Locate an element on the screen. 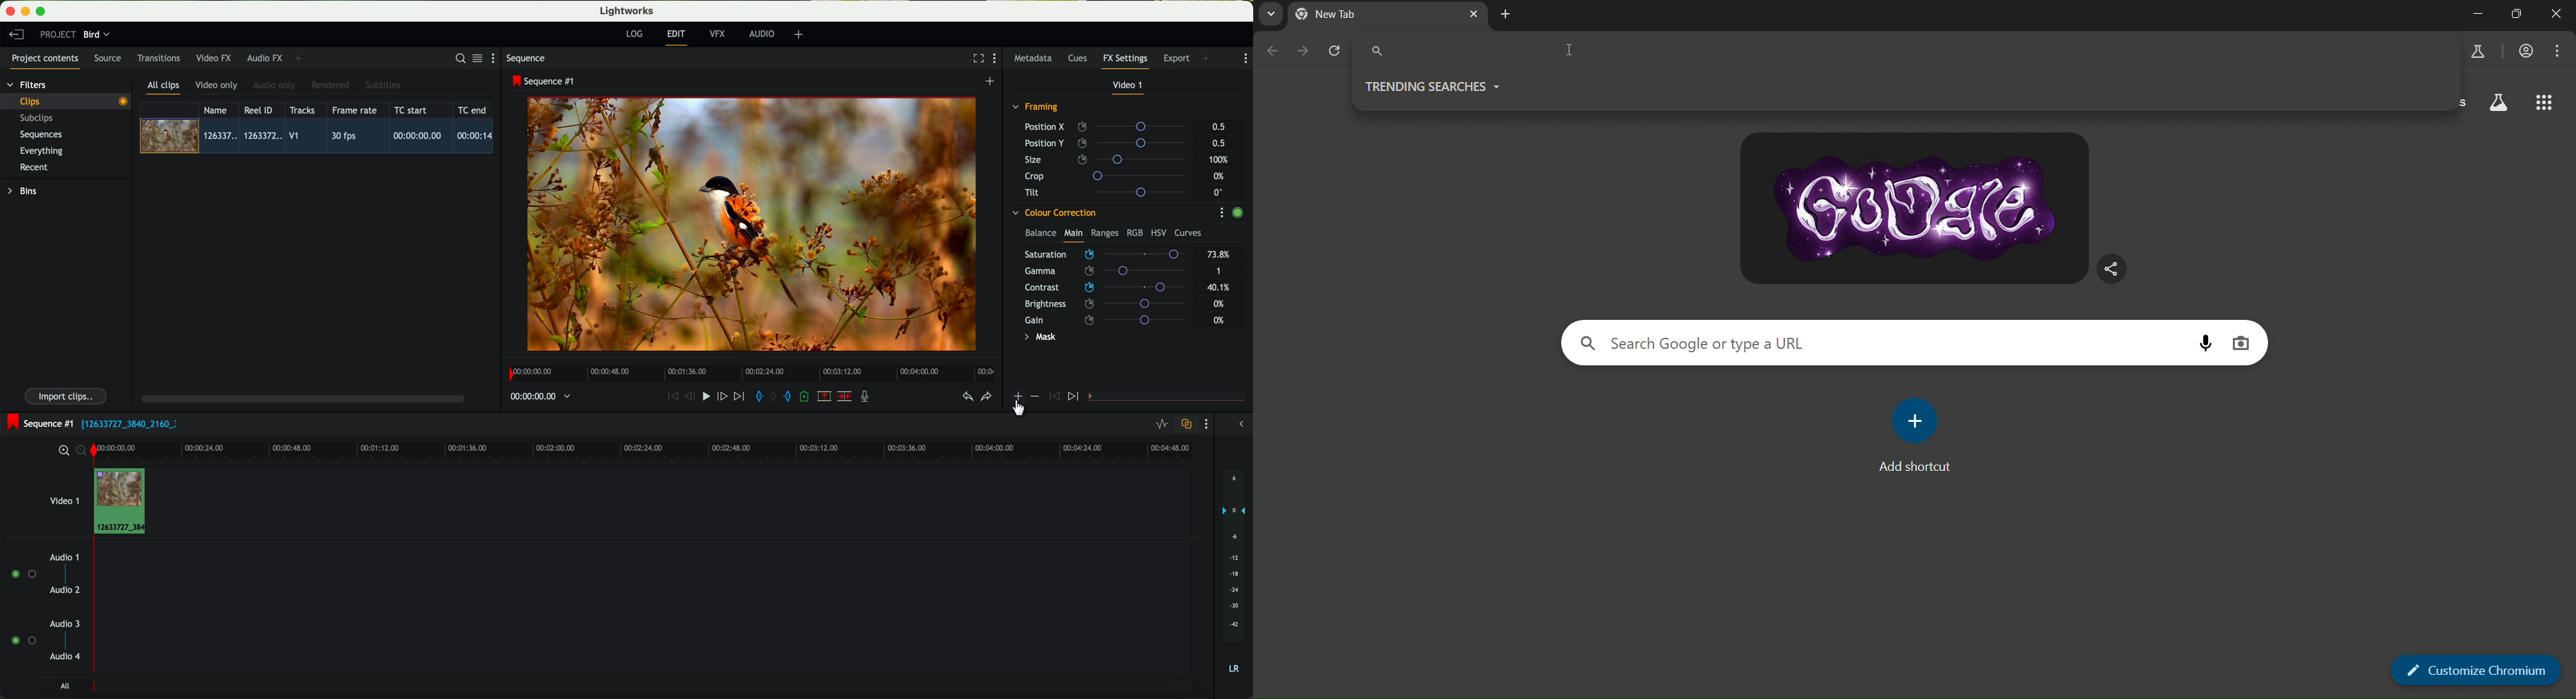  video only is located at coordinates (216, 86).